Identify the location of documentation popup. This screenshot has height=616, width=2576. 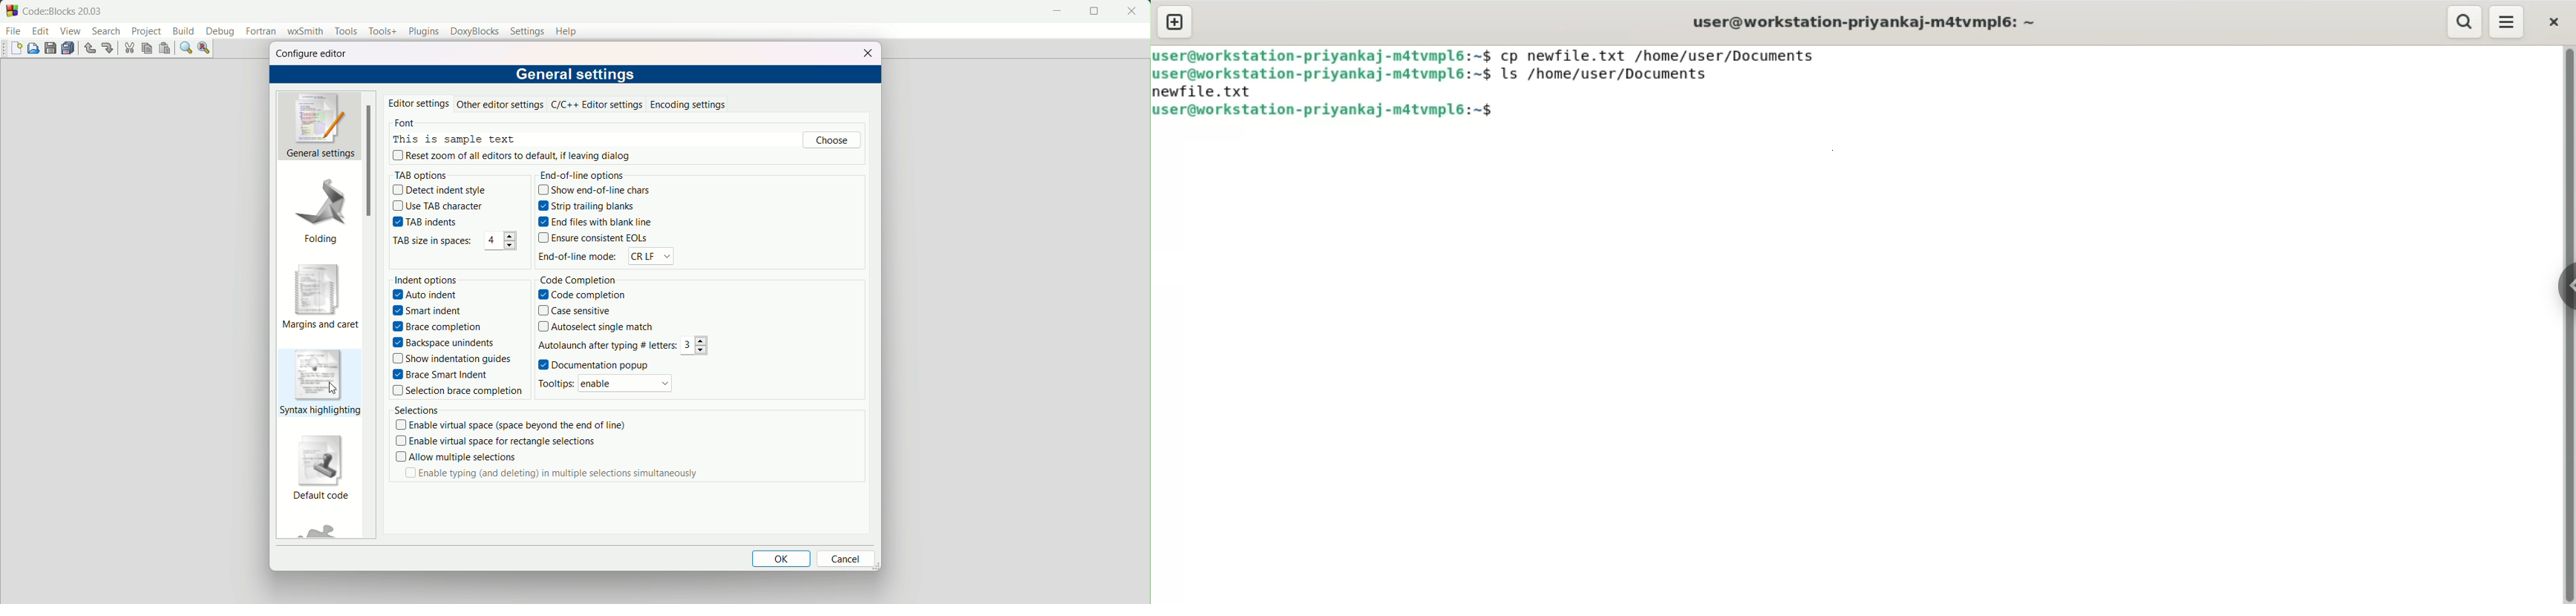
(593, 363).